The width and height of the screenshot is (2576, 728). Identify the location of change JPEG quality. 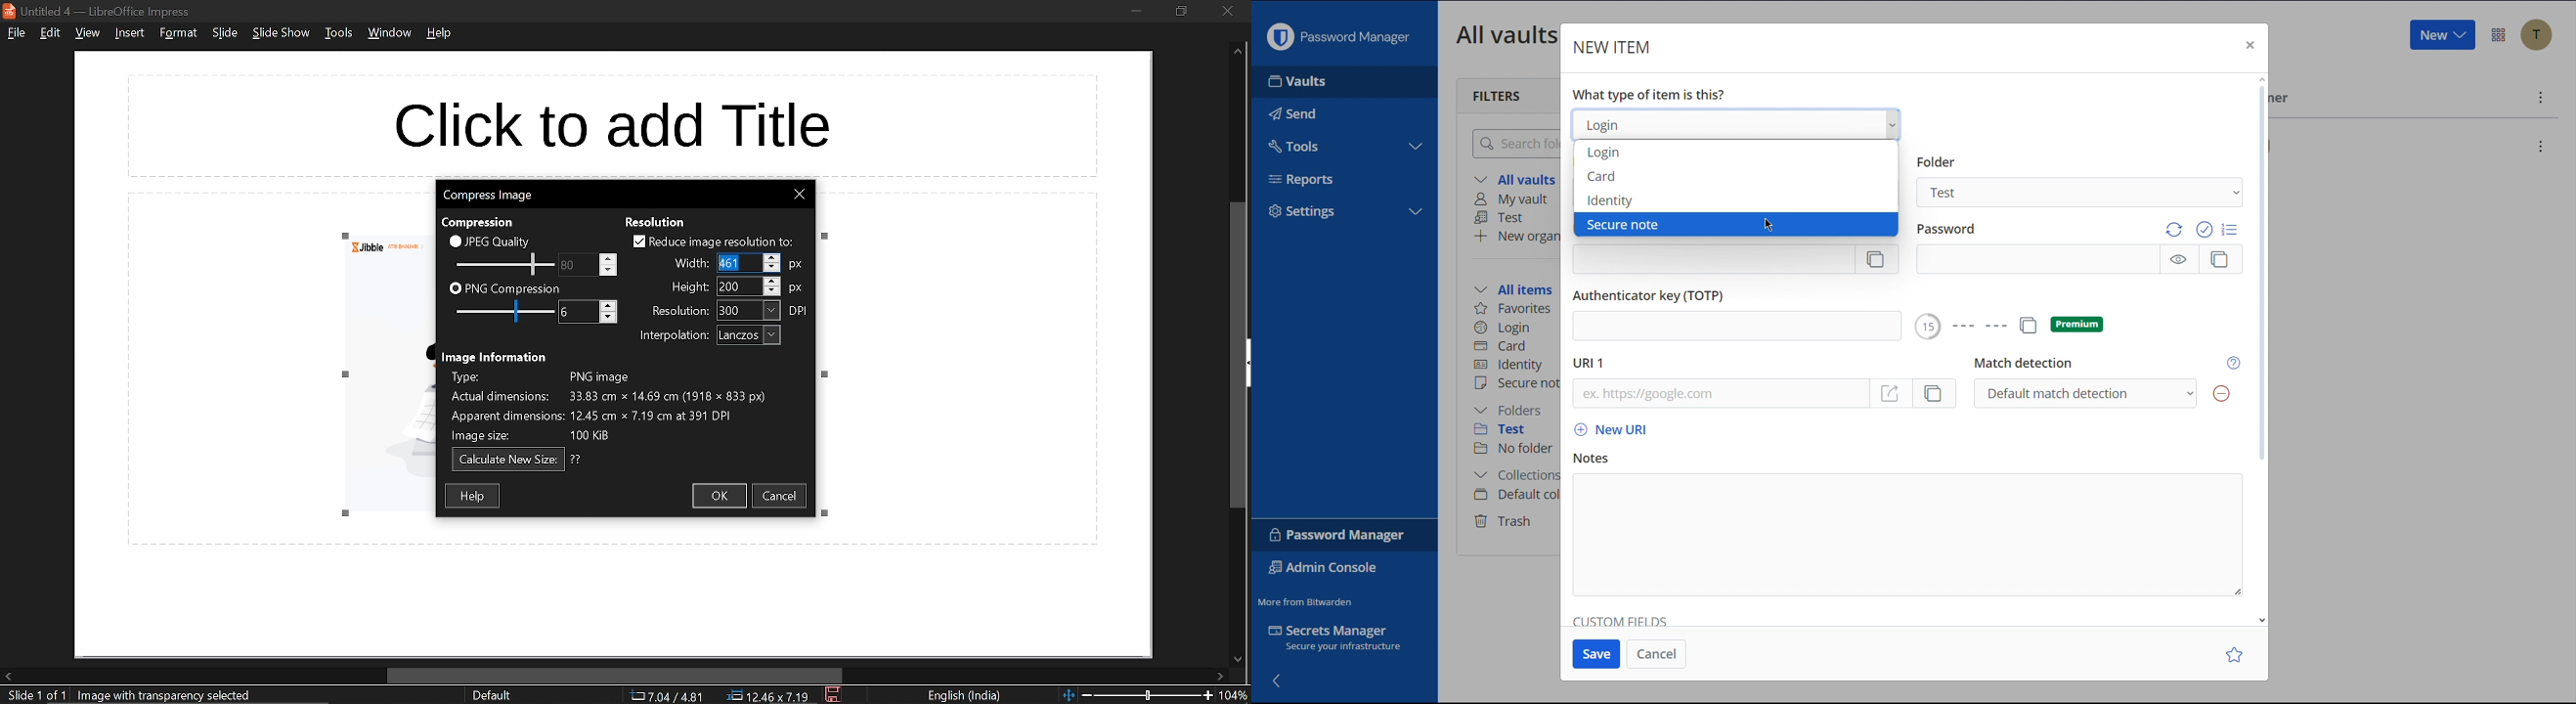
(569, 265).